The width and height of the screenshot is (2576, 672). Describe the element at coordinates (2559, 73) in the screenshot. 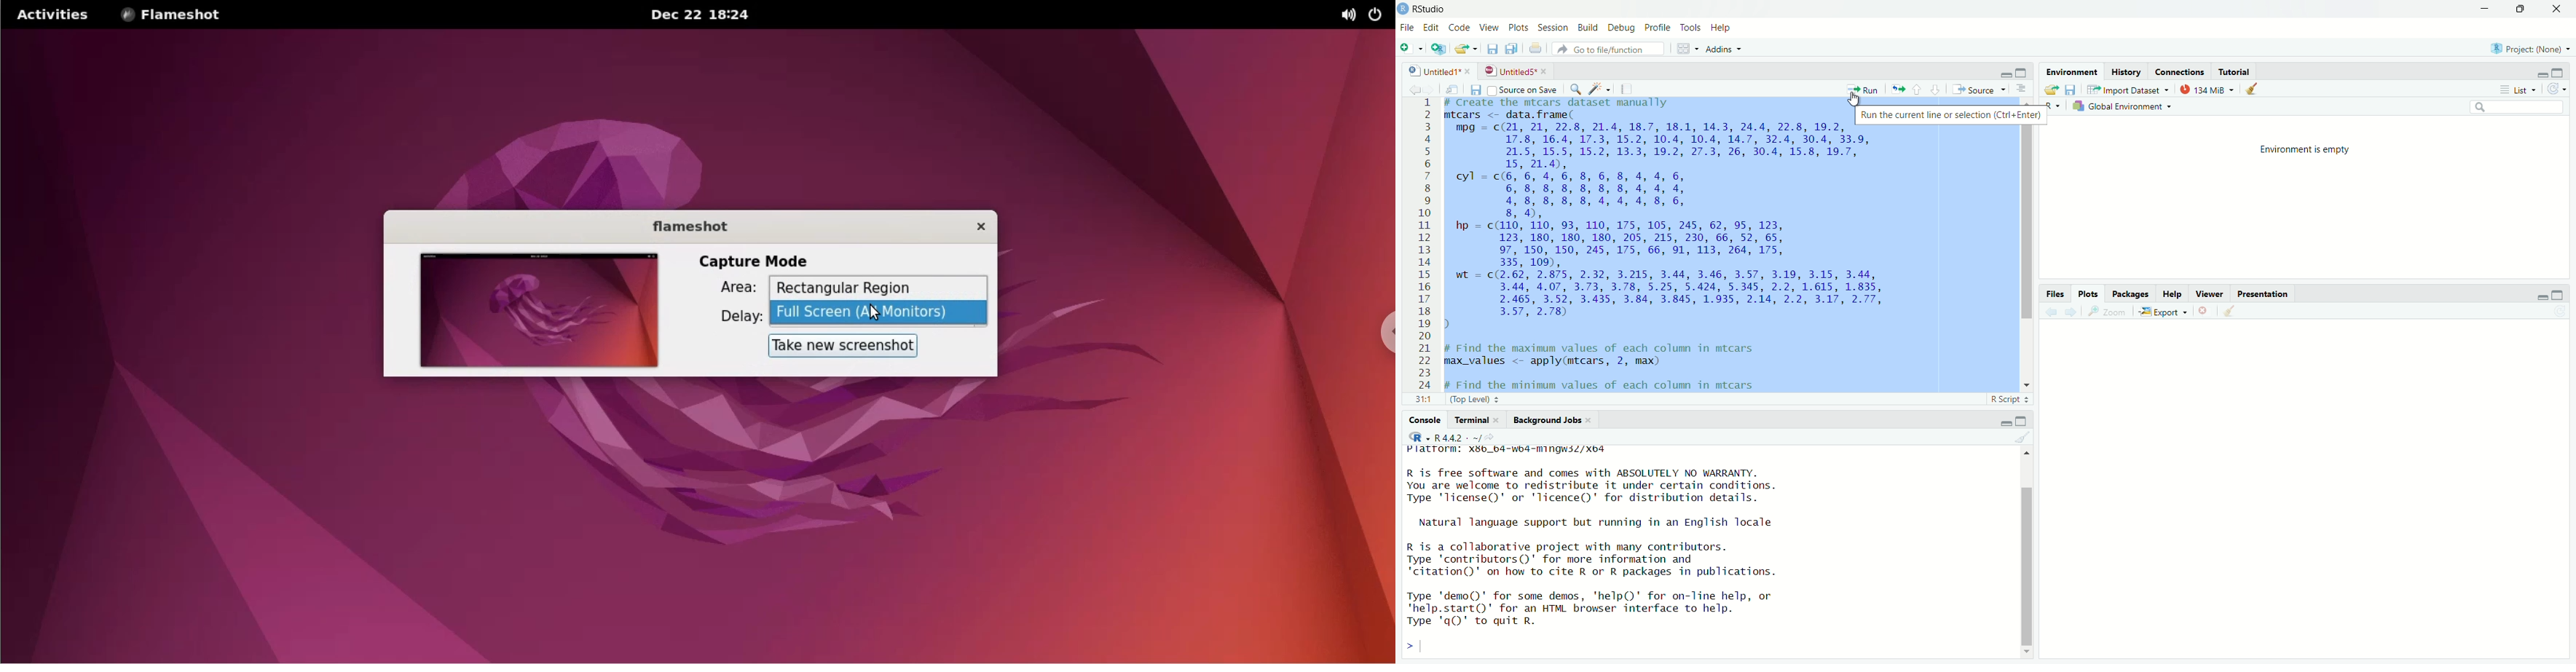

I see `maximise` at that location.